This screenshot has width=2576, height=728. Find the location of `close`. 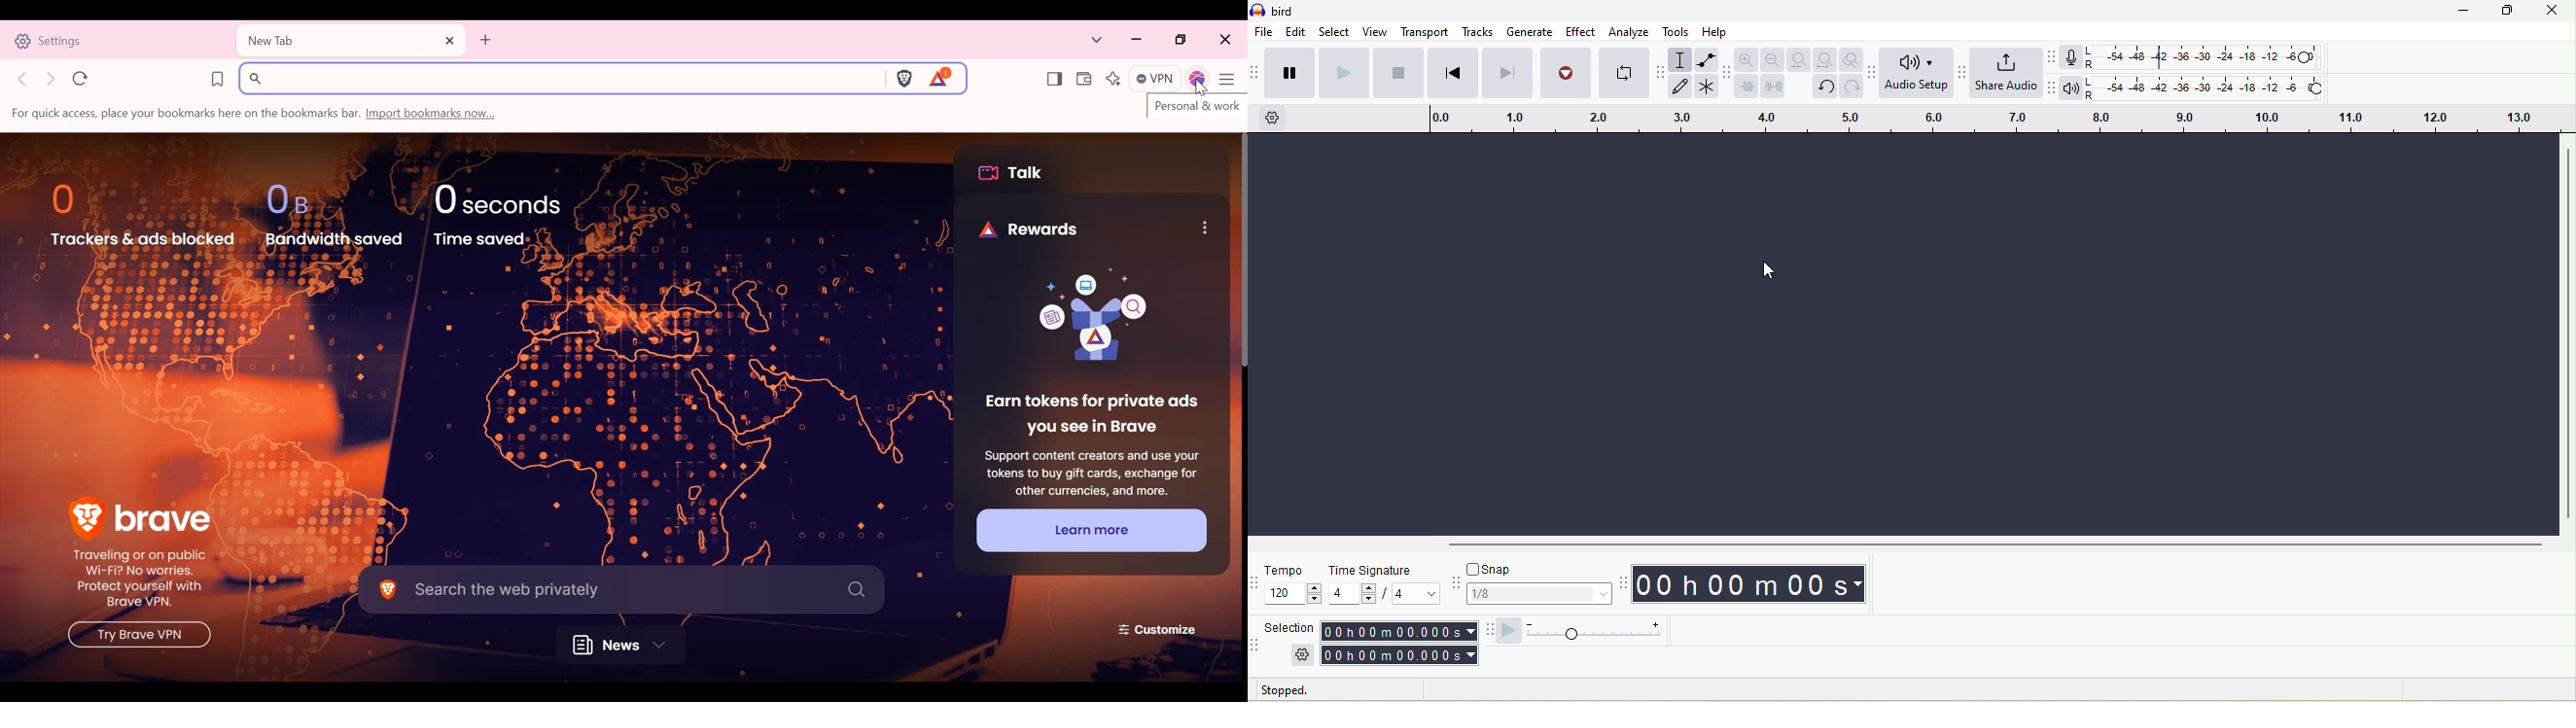

close is located at coordinates (2552, 13).